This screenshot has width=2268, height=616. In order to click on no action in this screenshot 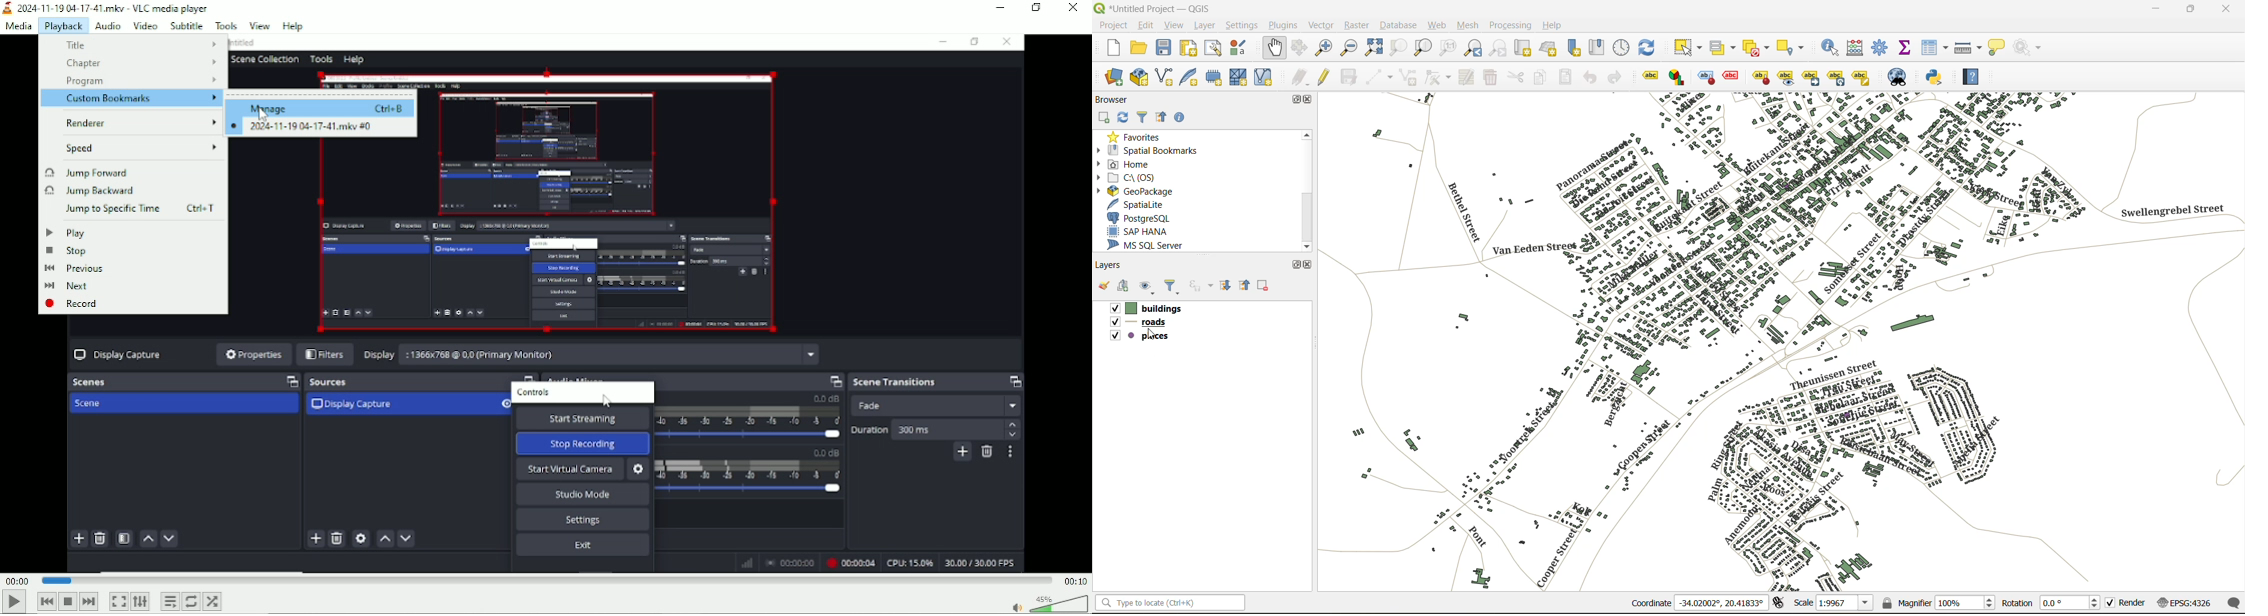, I will do `click(2032, 48)`.